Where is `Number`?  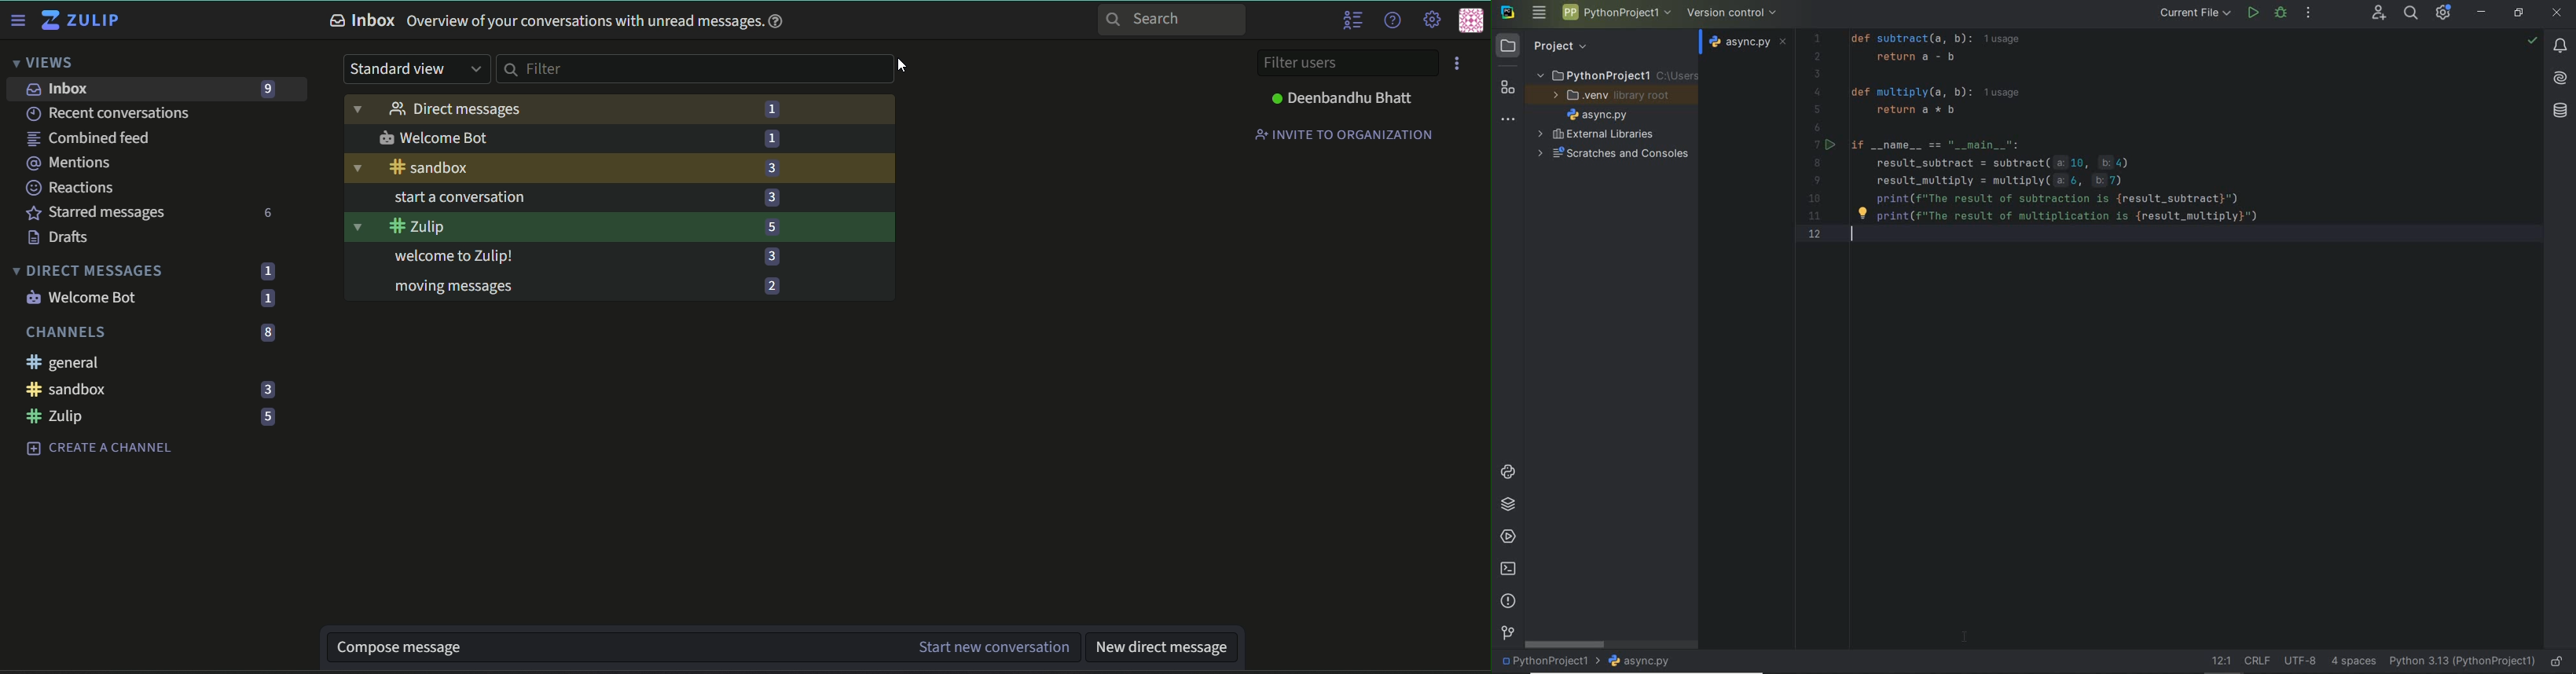
Number is located at coordinates (772, 140).